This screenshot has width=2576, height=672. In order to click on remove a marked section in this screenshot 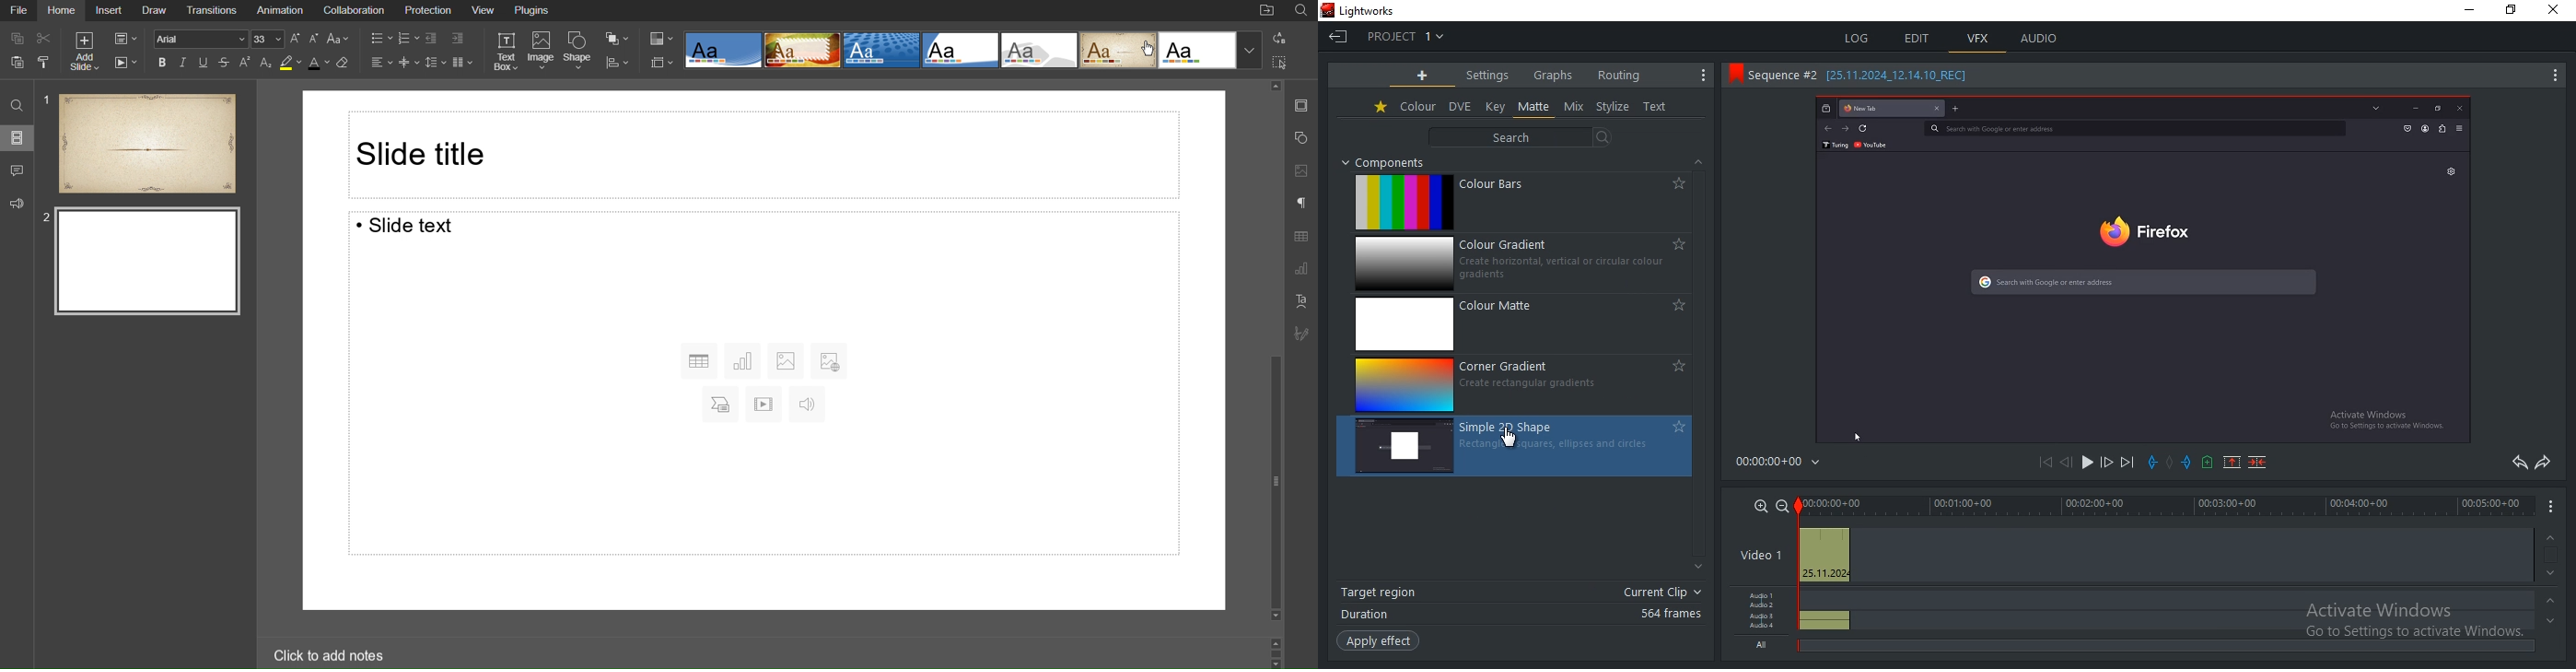, I will do `click(2230, 461)`.